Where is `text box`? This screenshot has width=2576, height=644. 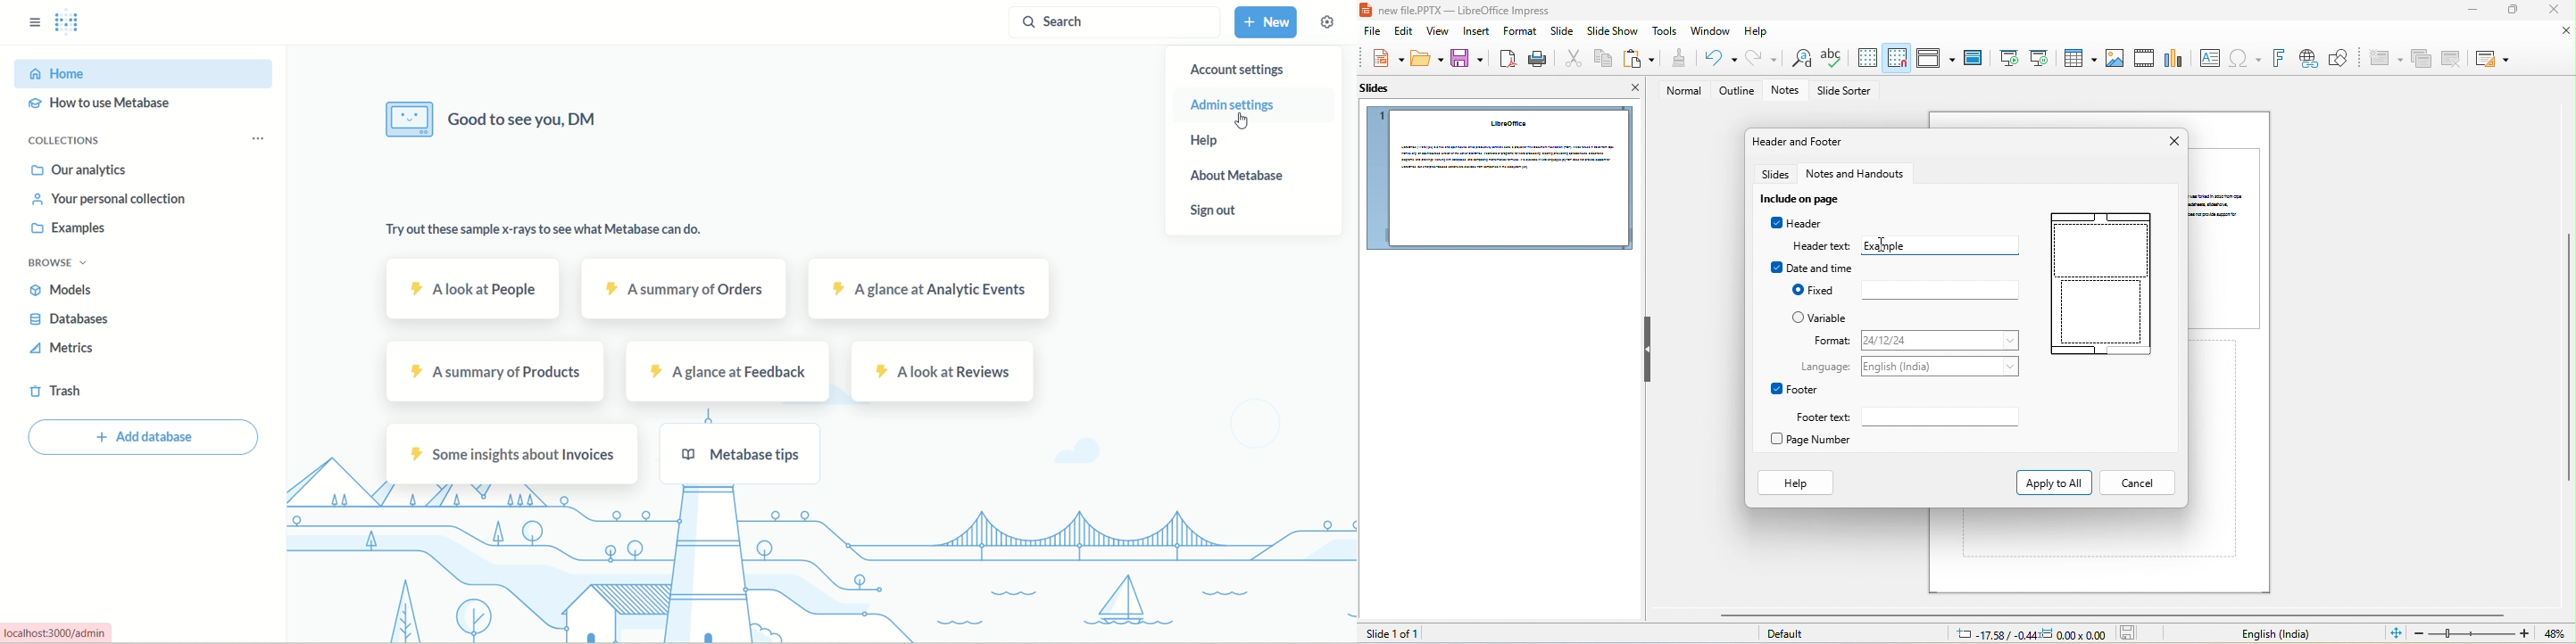
text box is located at coordinates (2209, 58).